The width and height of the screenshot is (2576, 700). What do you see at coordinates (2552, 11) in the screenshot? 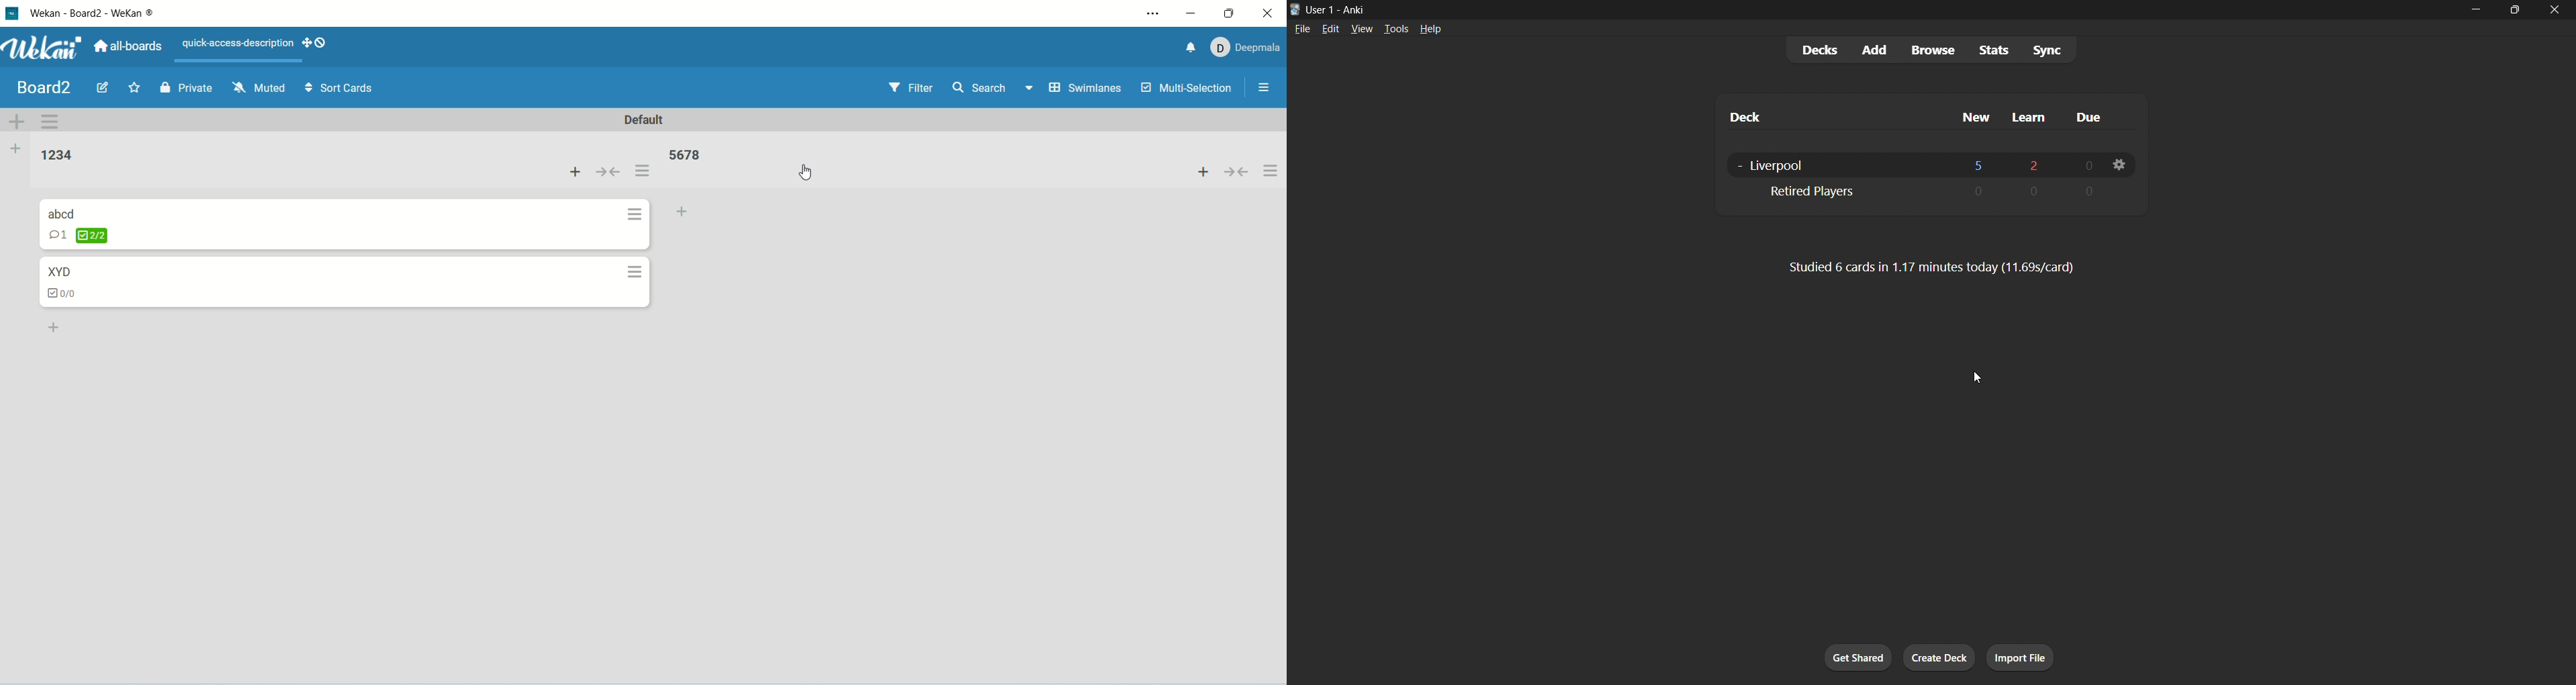
I see `close` at bounding box center [2552, 11].